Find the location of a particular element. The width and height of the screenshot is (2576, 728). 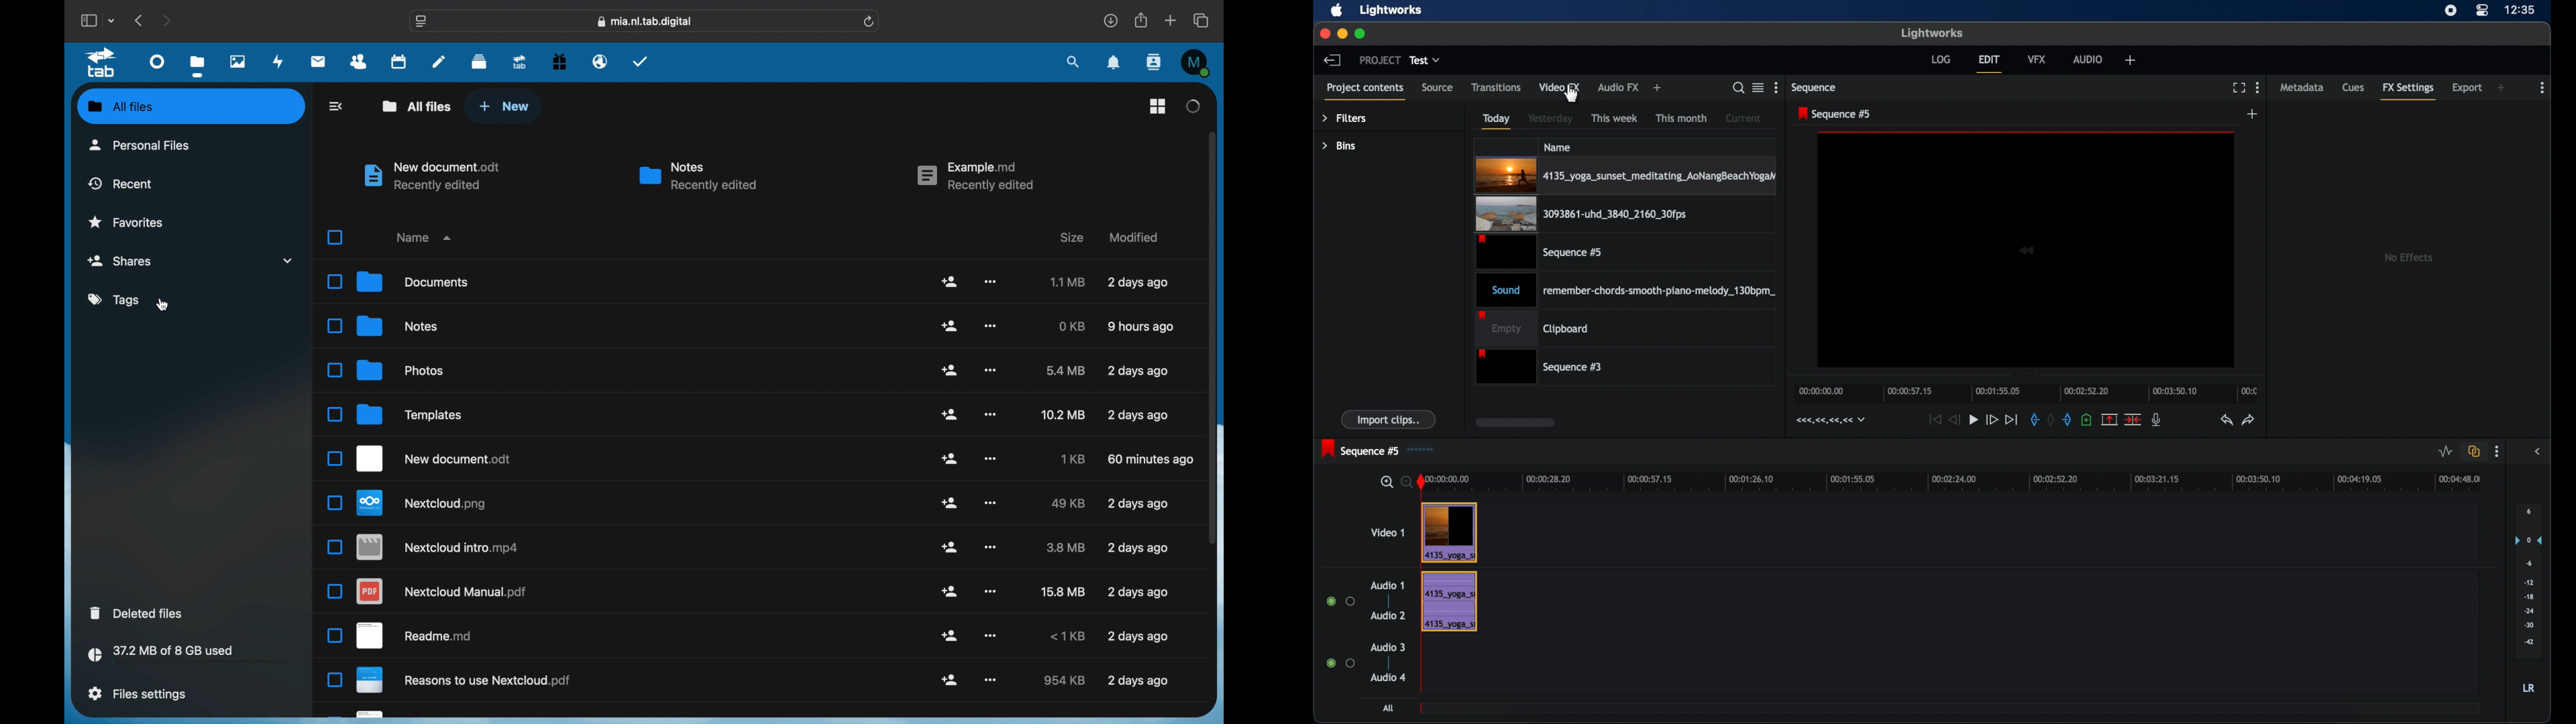

shared is located at coordinates (951, 636).